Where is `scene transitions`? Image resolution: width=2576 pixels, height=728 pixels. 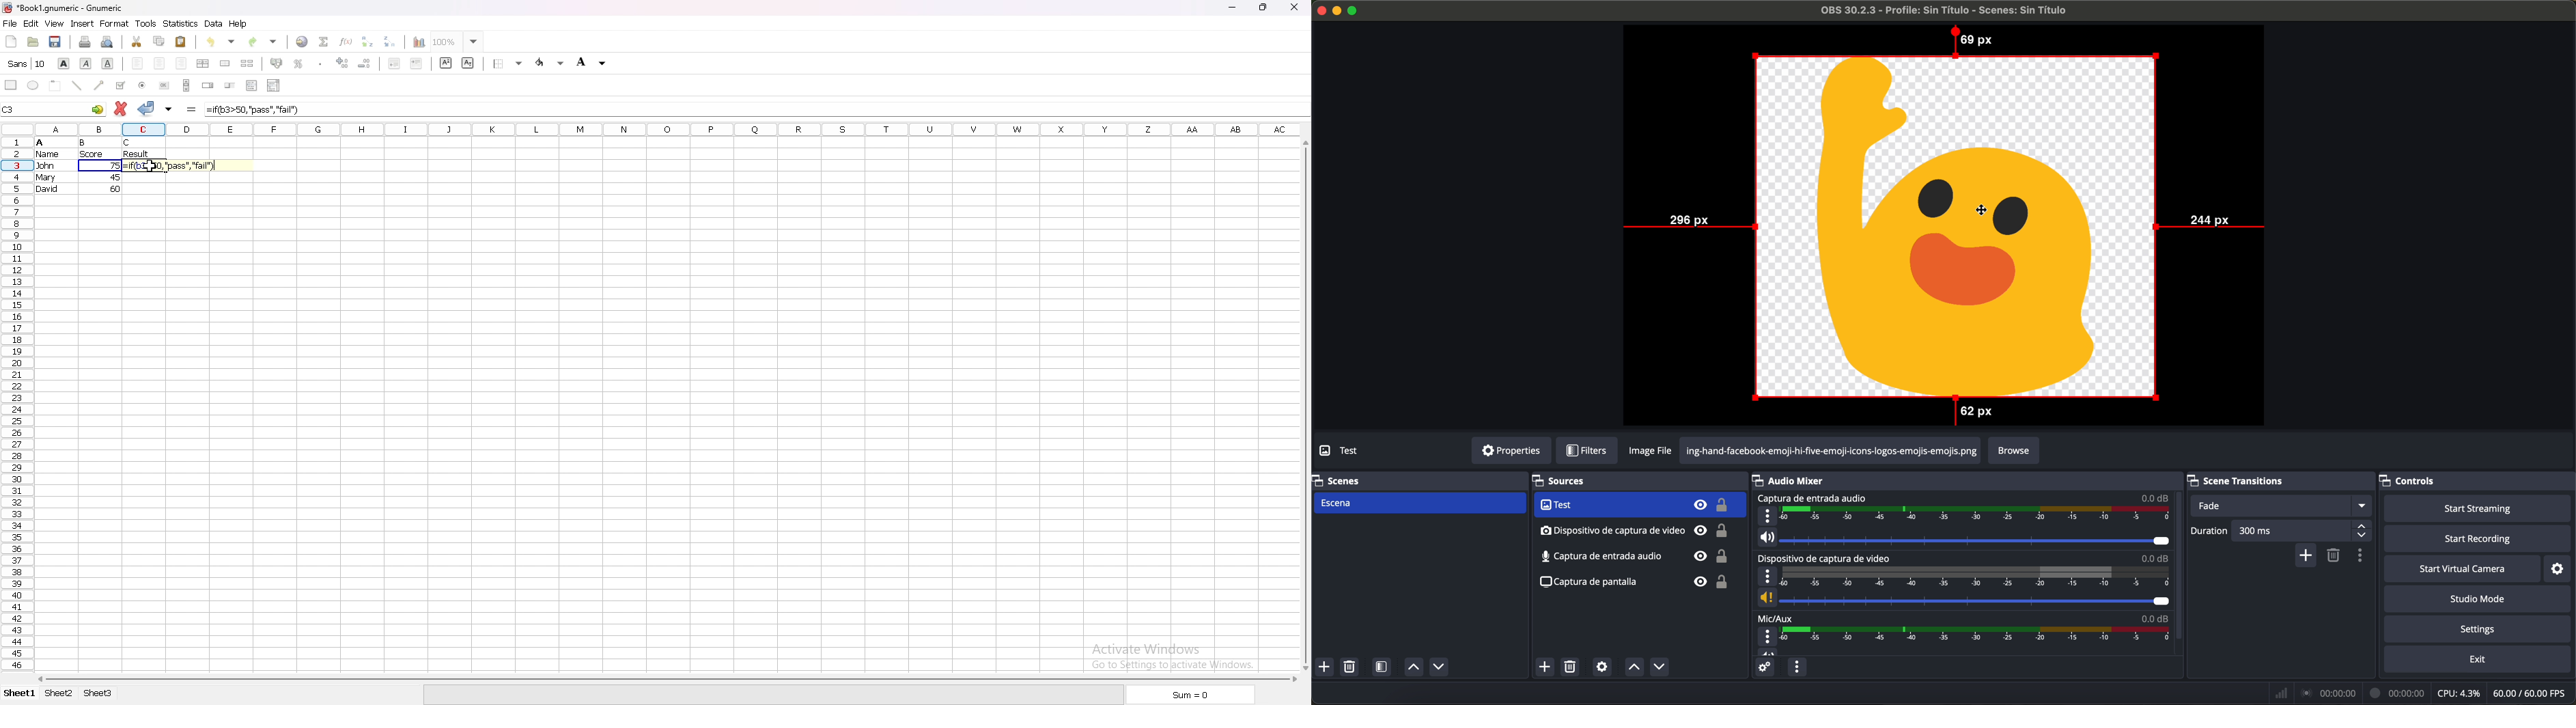
scene transitions is located at coordinates (2247, 479).